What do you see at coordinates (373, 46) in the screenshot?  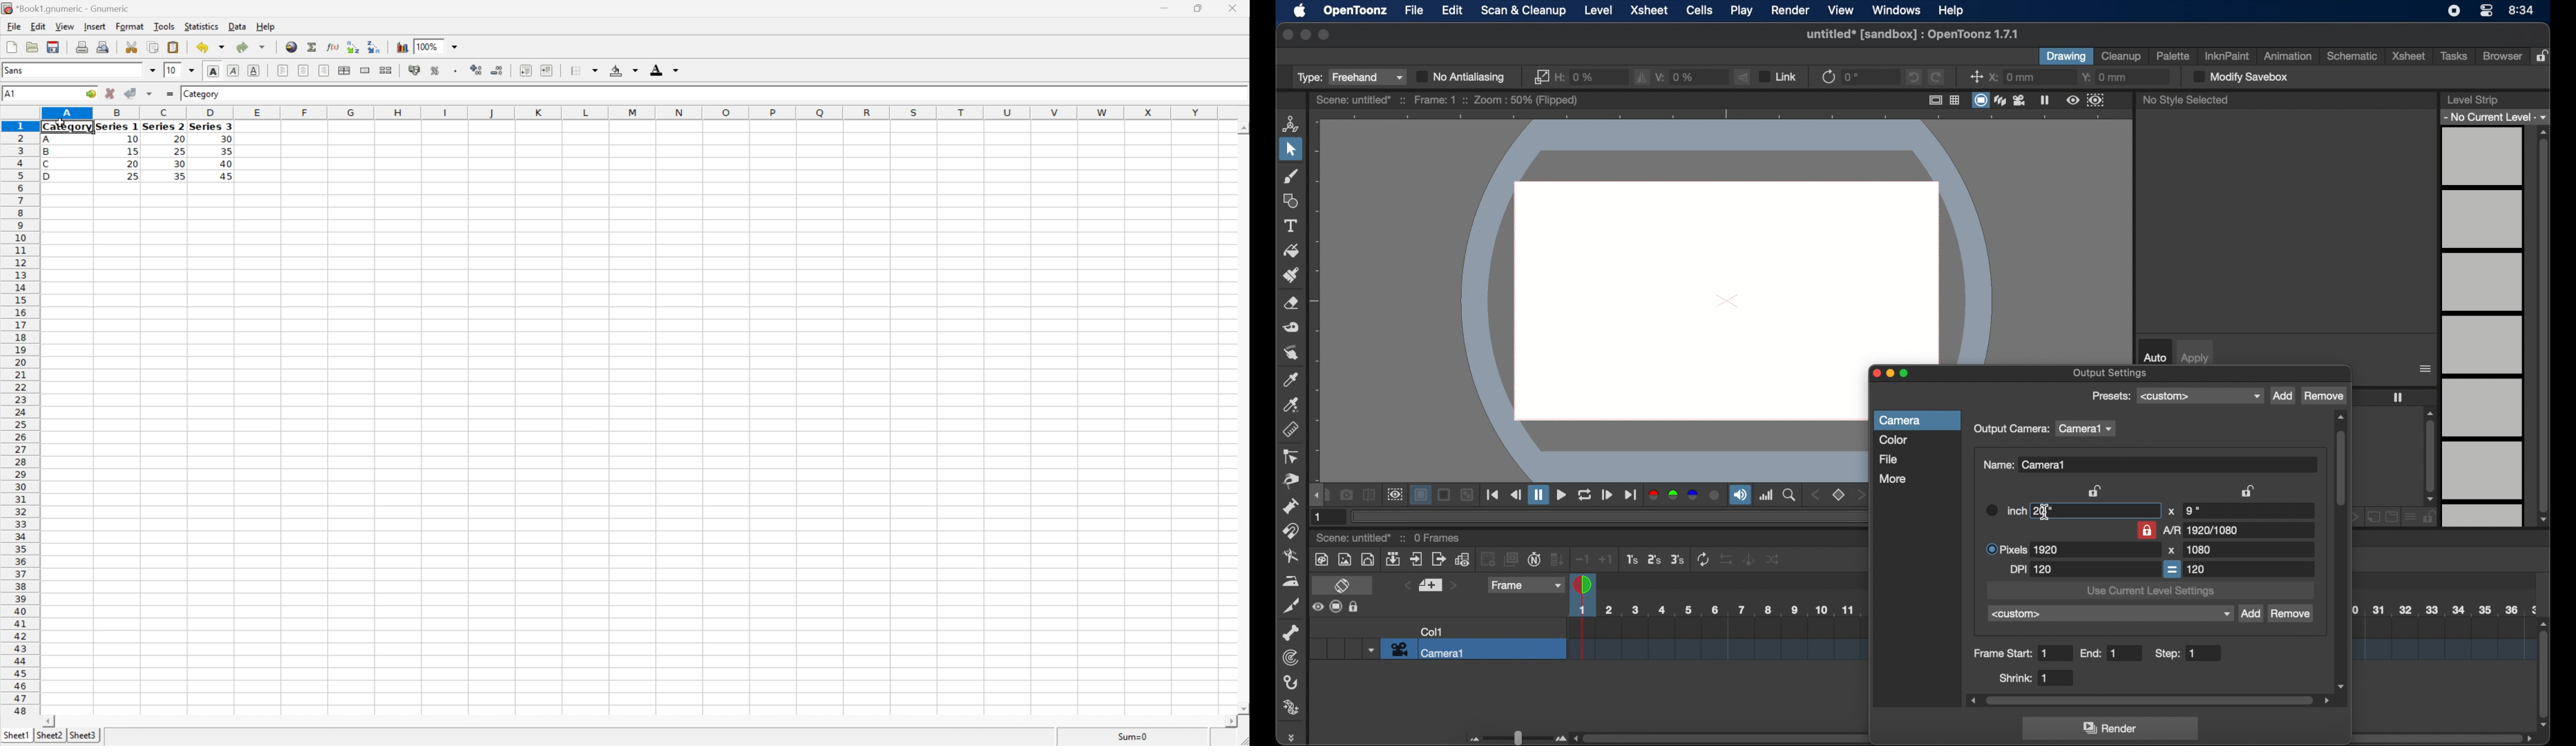 I see `Sort the selected region in descending order based on the first column selected` at bounding box center [373, 46].